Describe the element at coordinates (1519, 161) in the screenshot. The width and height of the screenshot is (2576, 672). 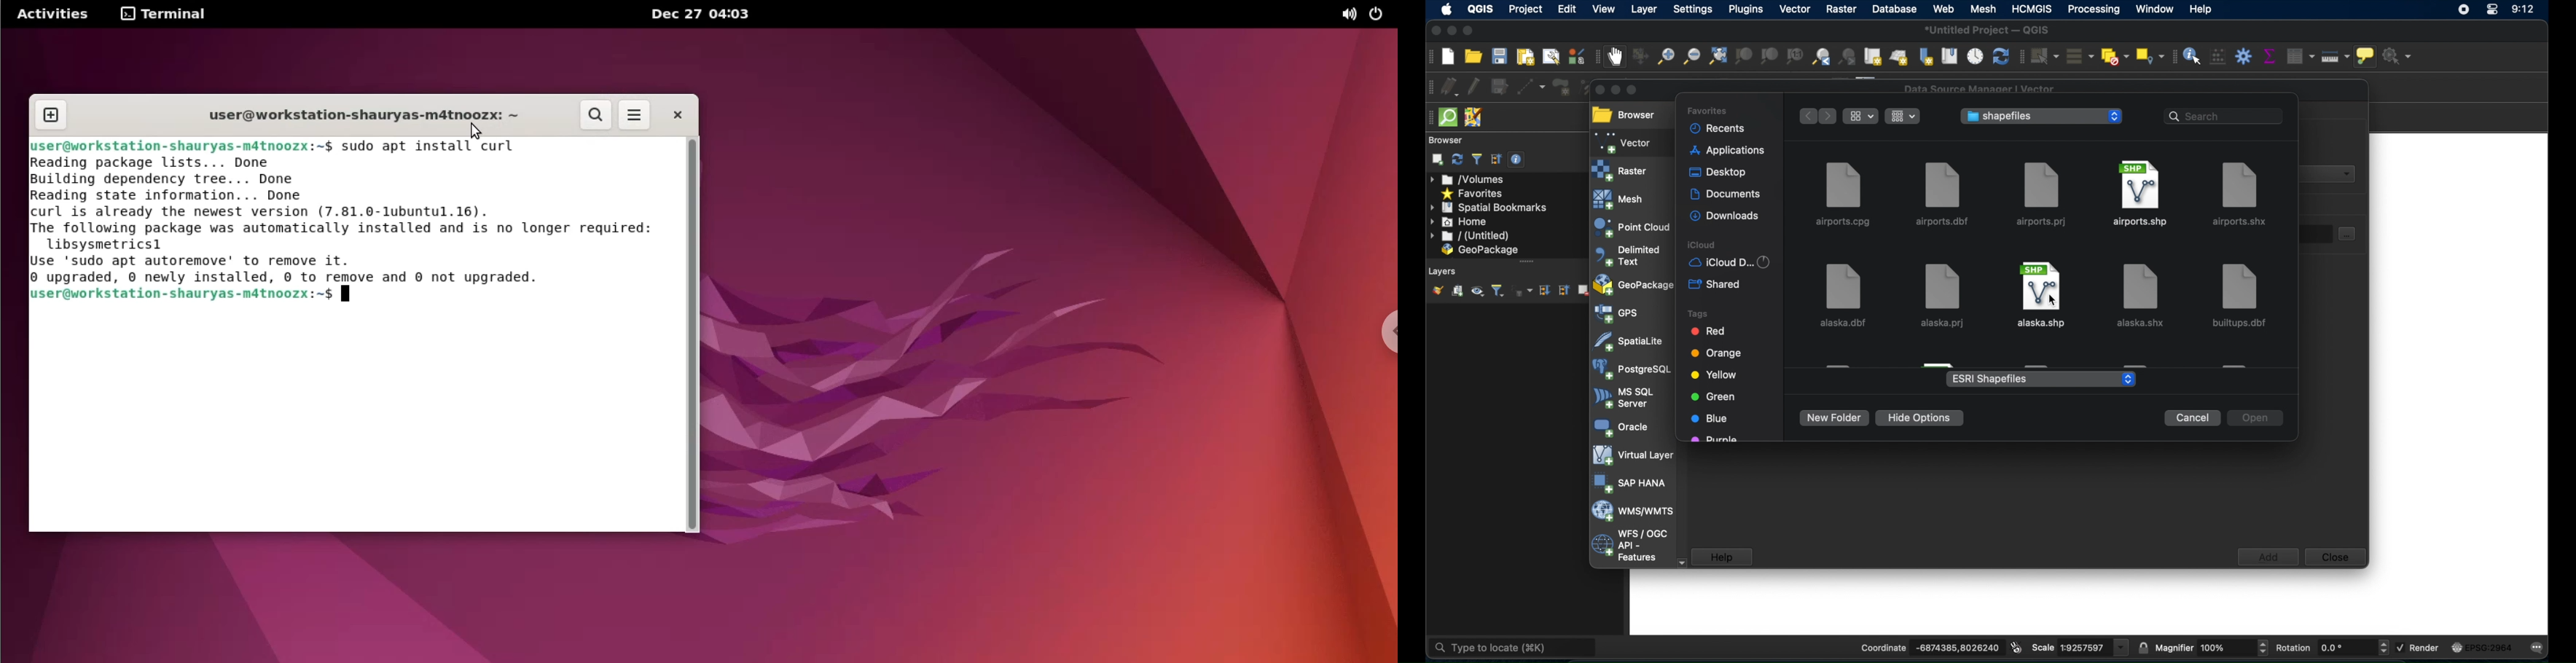
I see `enable/disable properties widget` at that location.